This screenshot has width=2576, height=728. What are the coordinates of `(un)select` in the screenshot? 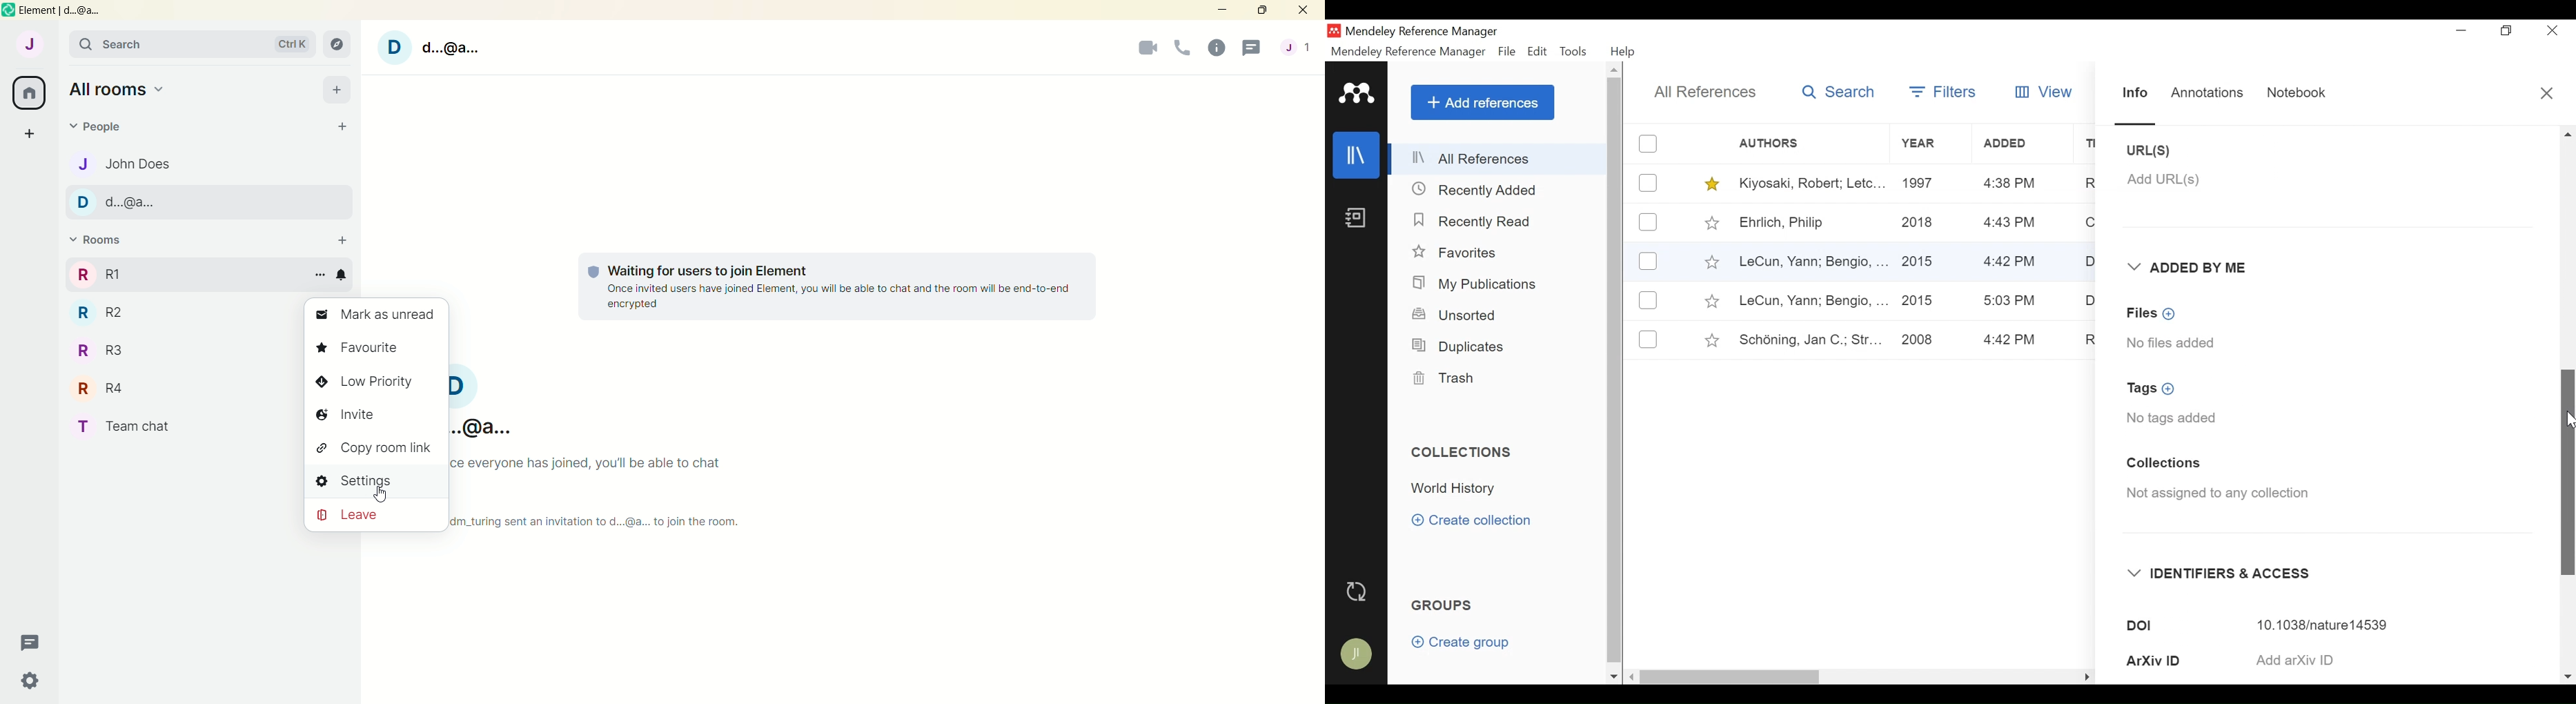 It's located at (1648, 262).